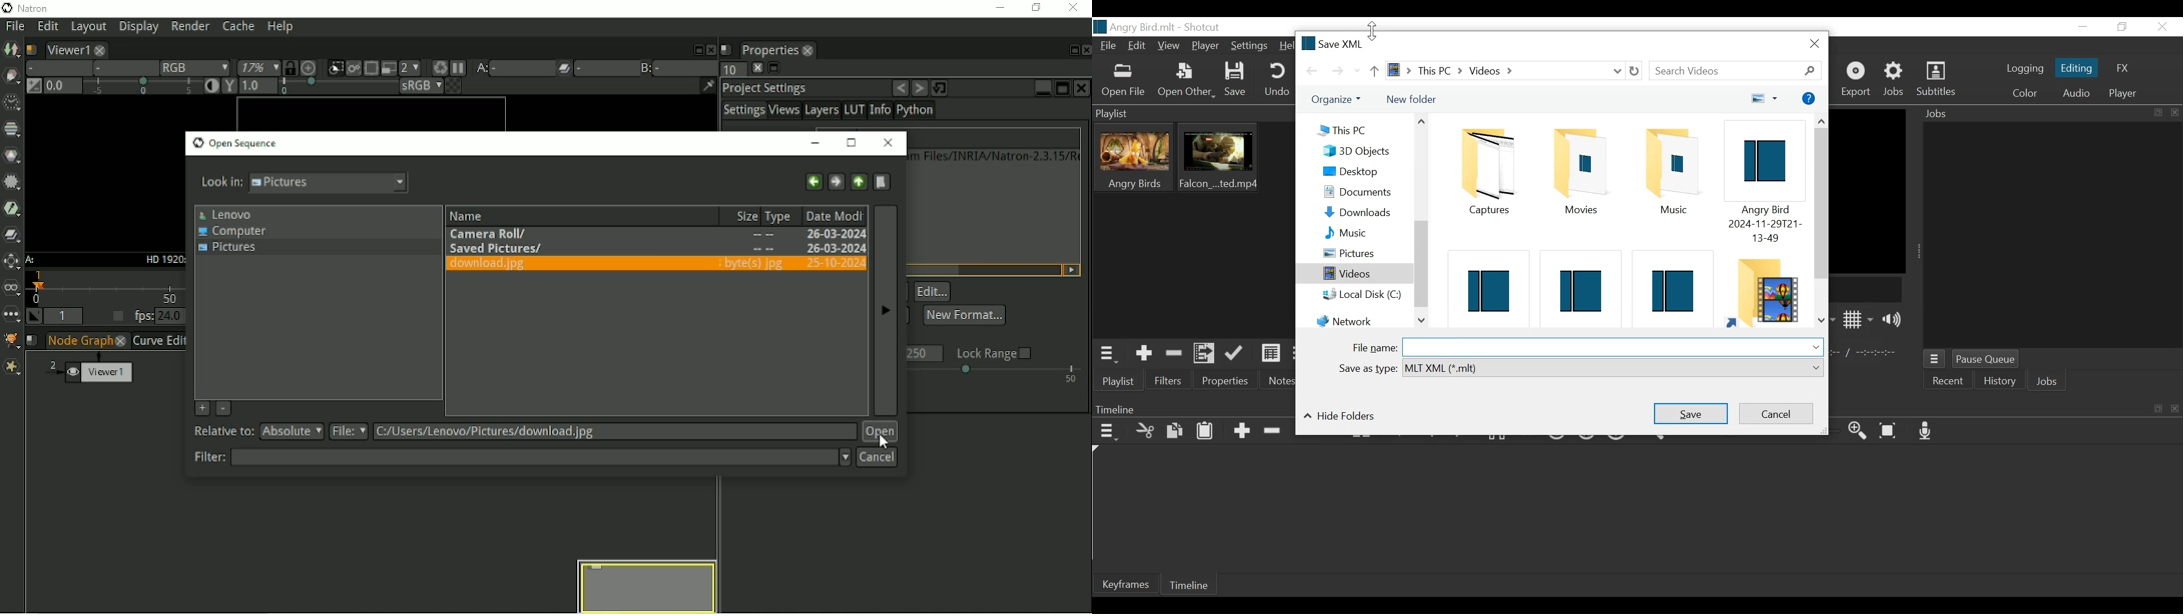 The image size is (2184, 616). What do you see at coordinates (1892, 431) in the screenshot?
I see `Zoom timeline to fit` at bounding box center [1892, 431].